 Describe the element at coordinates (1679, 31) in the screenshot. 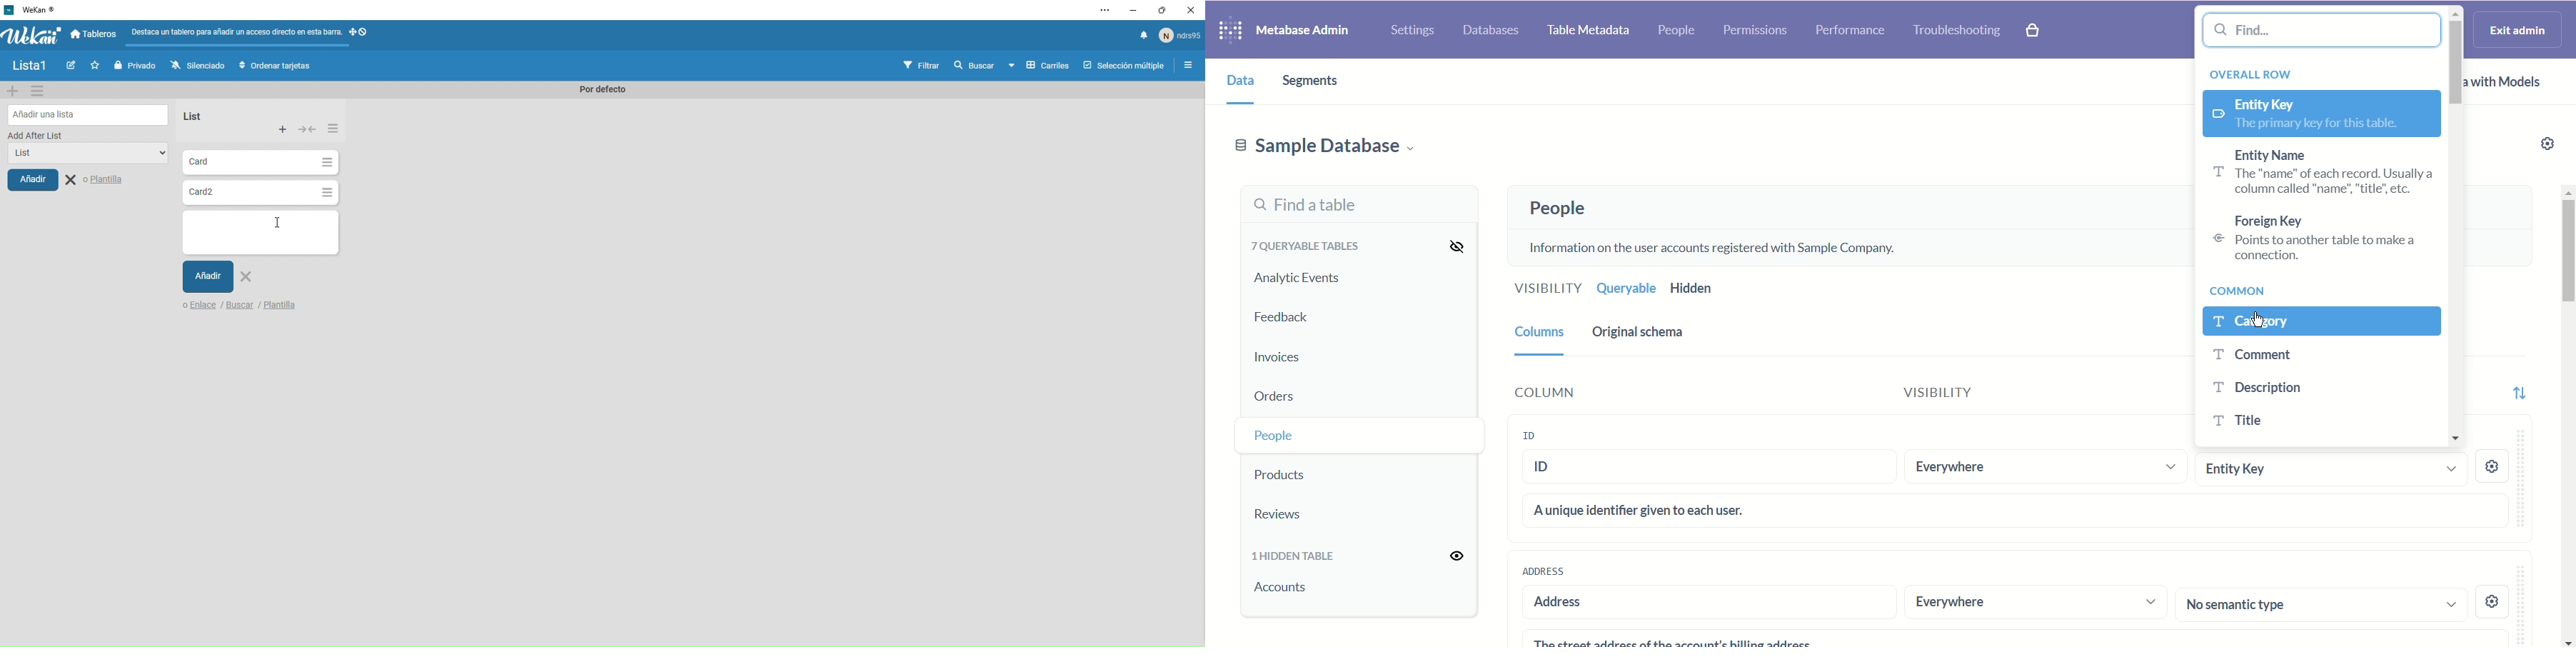

I see `People` at that location.